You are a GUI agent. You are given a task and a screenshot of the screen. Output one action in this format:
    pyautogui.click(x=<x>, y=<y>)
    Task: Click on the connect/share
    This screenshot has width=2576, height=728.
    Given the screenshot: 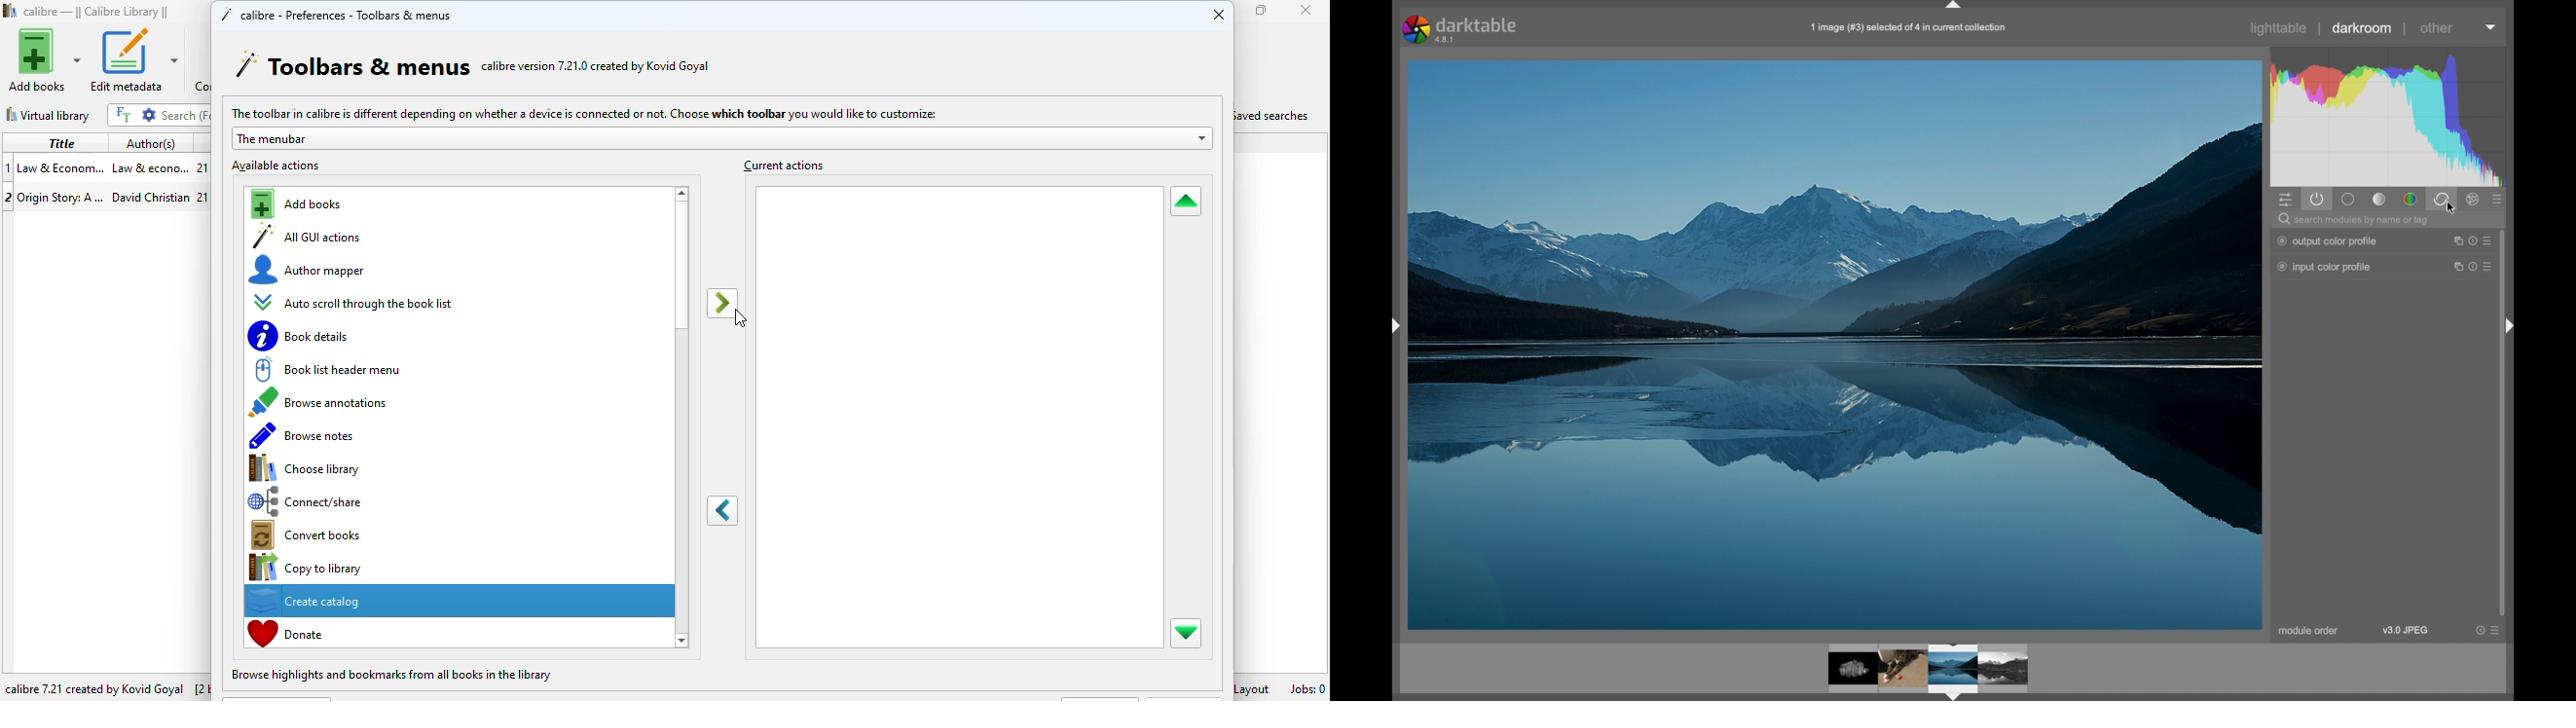 What is the action you would take?
    pyautogui.click(x=312, y=501)
    